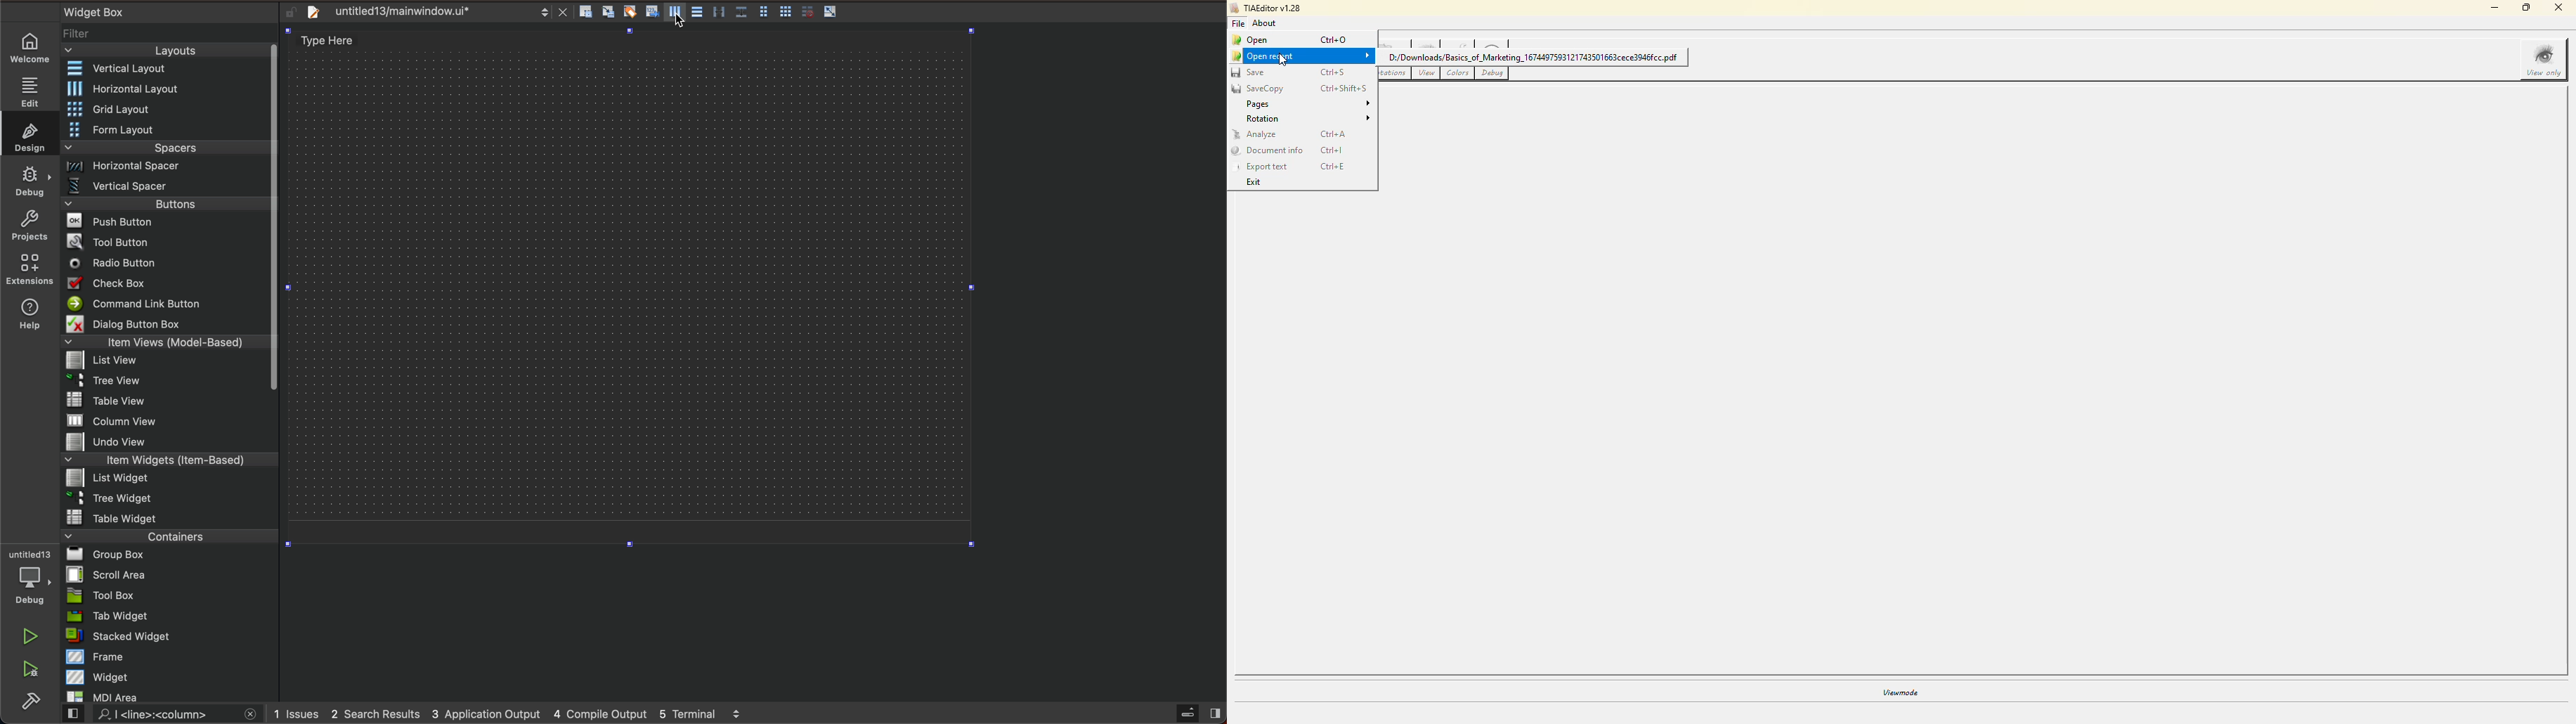 This screenshot has height=728, width=2576. Describe the element at coordinates (167, 129) in the screenshot. I see `form layout` at that location.